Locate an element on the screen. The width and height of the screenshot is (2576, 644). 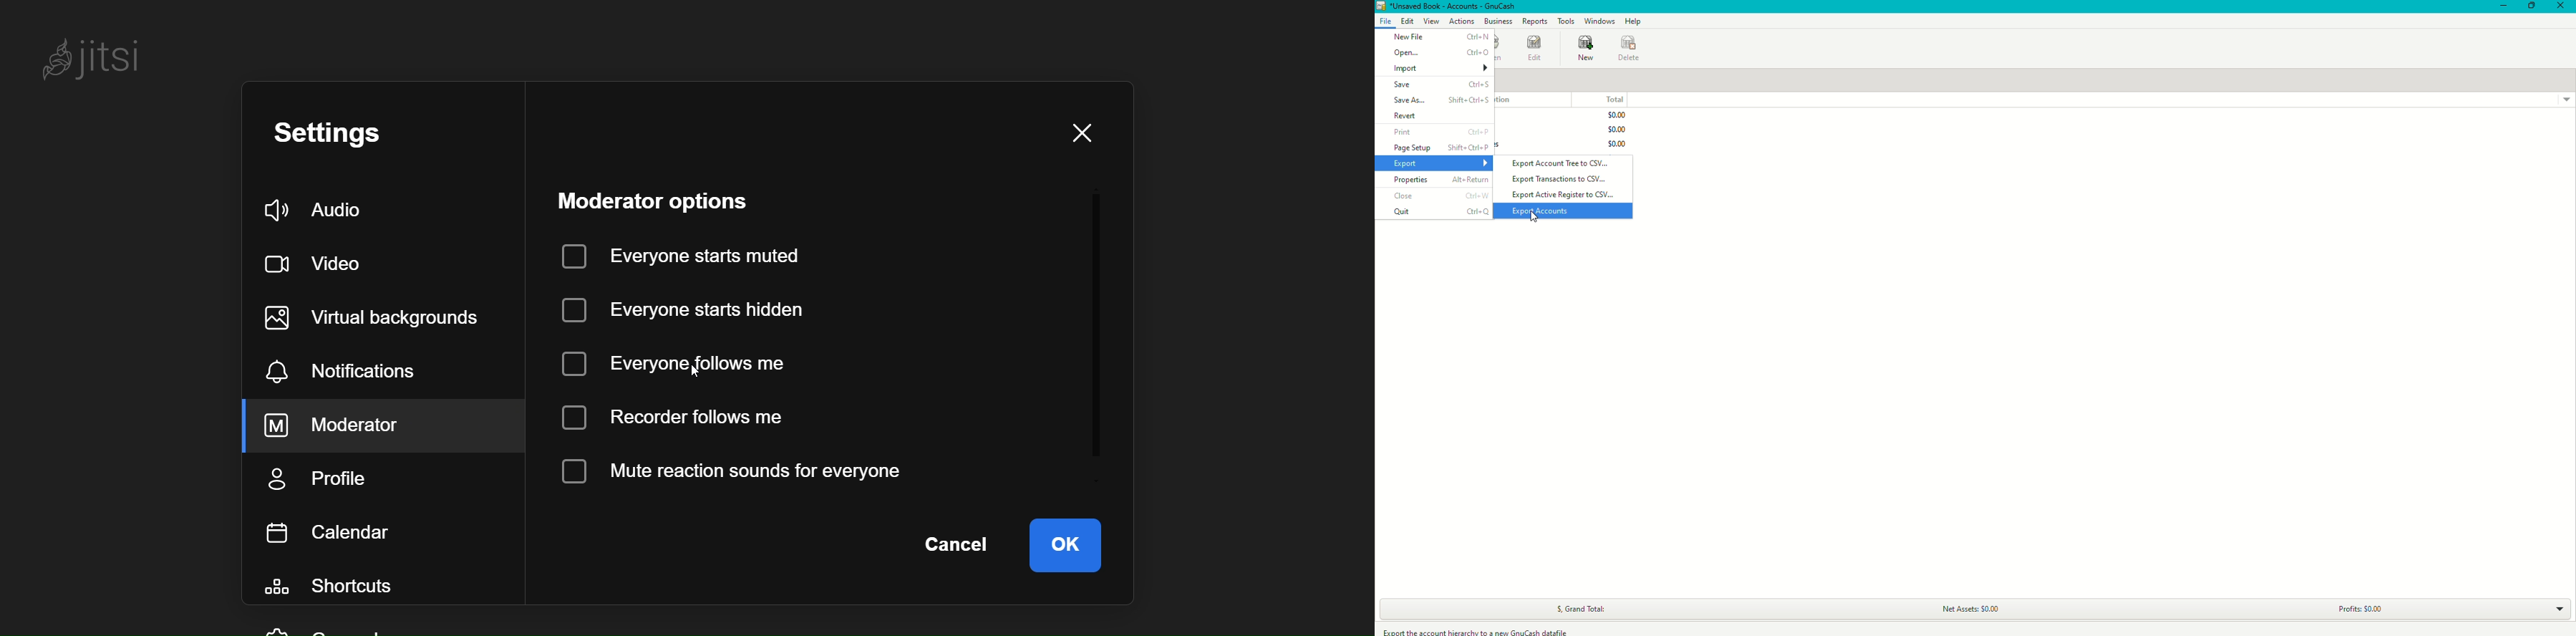
Delete is located at coordinates (1632, 49).